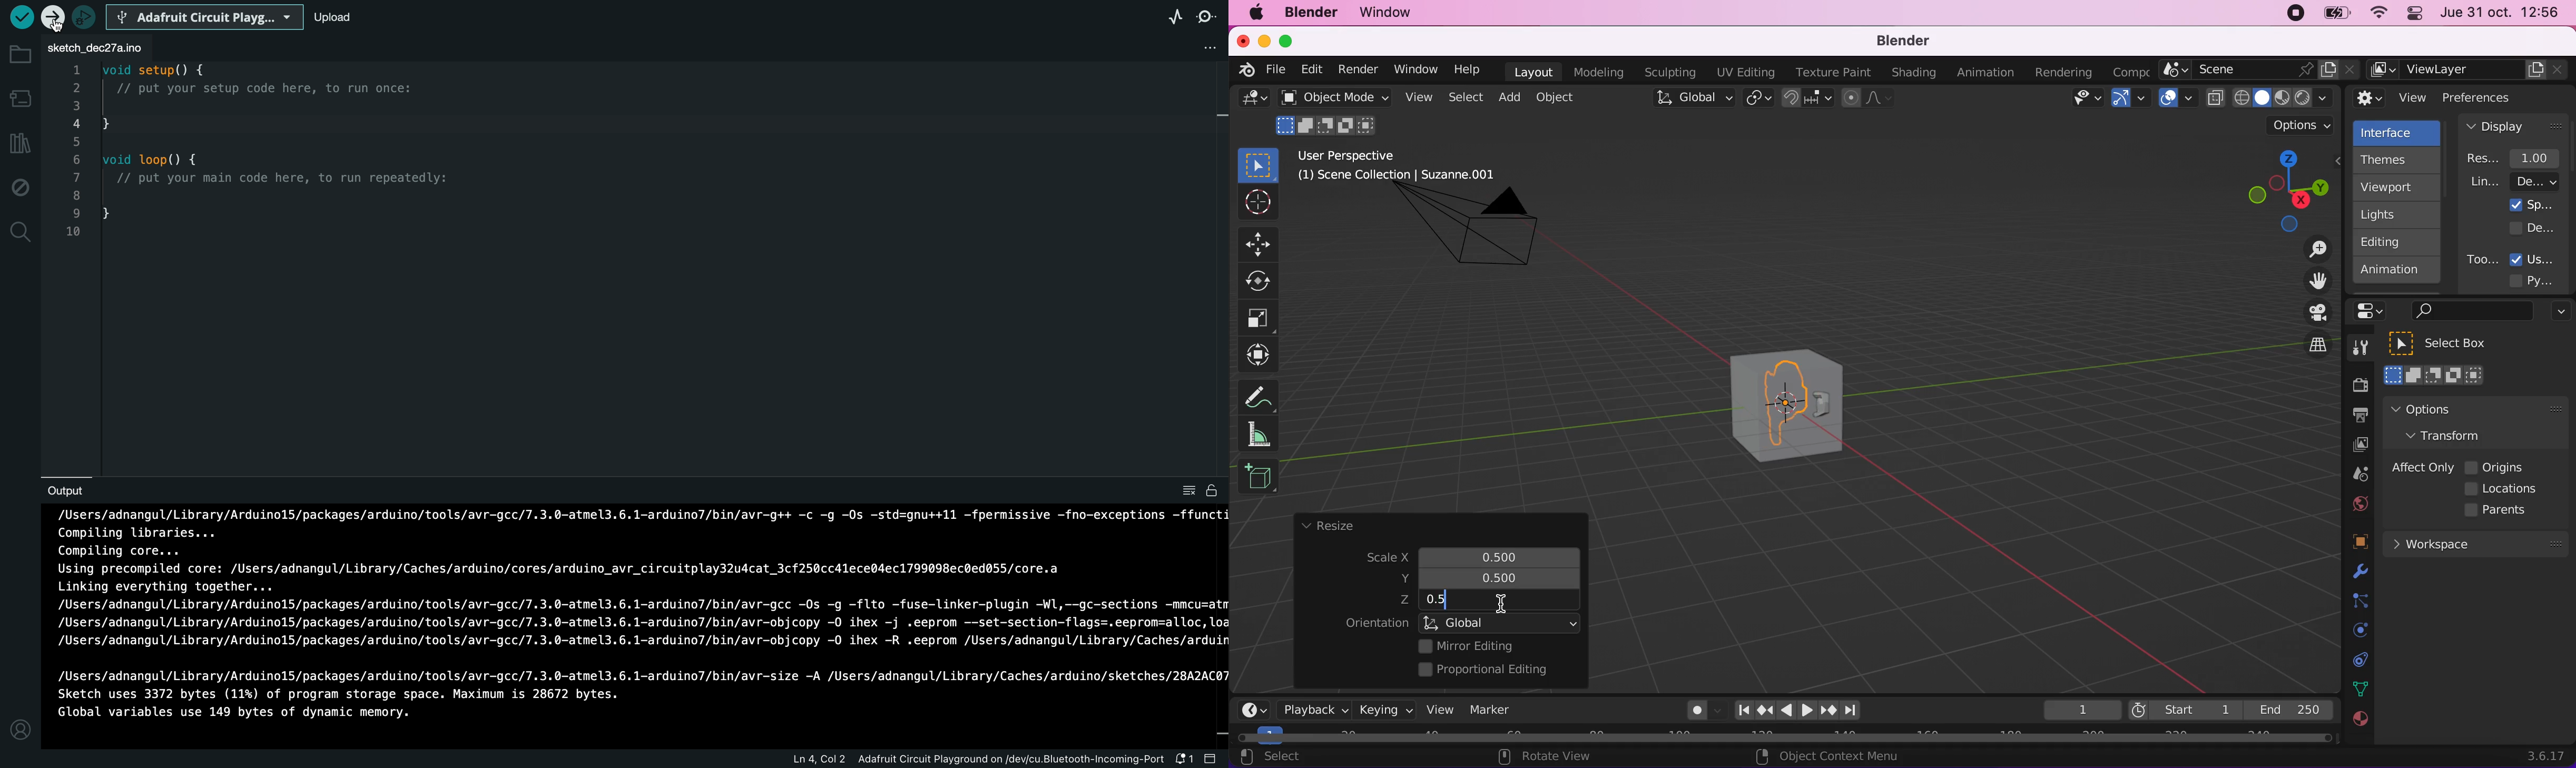 The width and height of the screenshot is (2576, 784). Describe the element at coordinates (2470, 312) in the screenshot. I see `search` at that location.